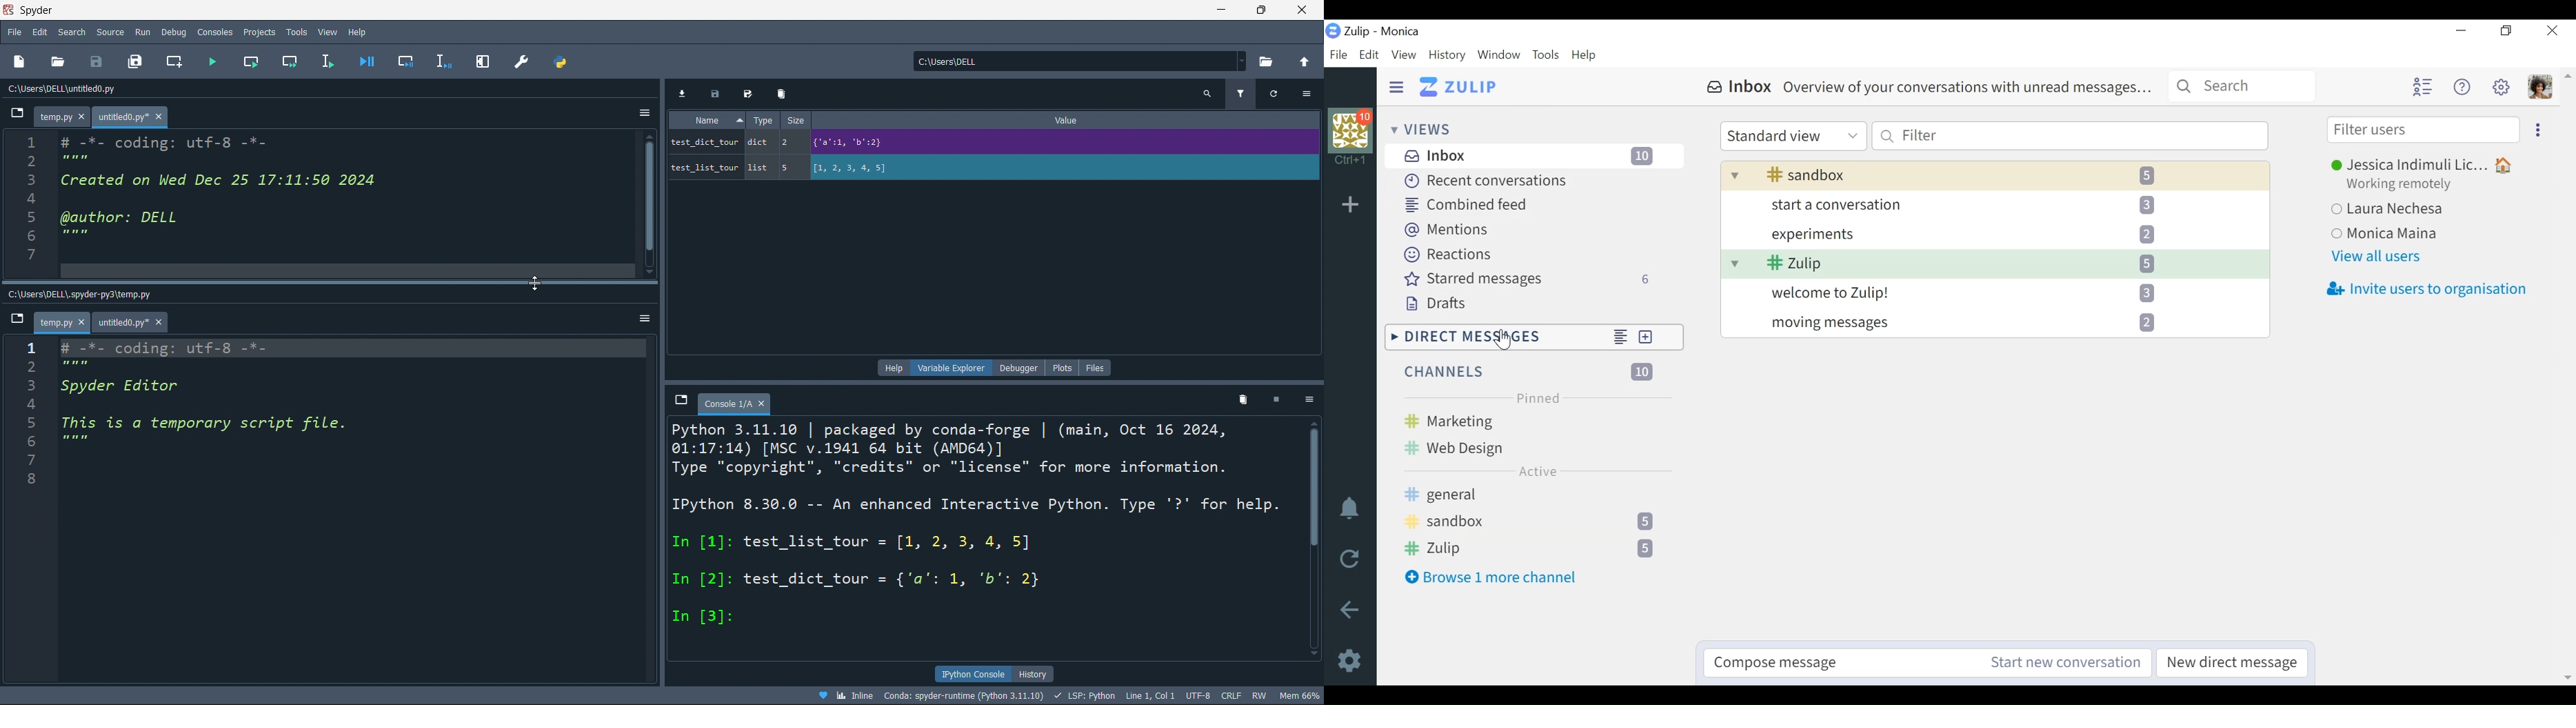  What do you see at coordinates (1454, 256) in the screenshot?
I see `Reactions` at bounding box center [1454, 256].